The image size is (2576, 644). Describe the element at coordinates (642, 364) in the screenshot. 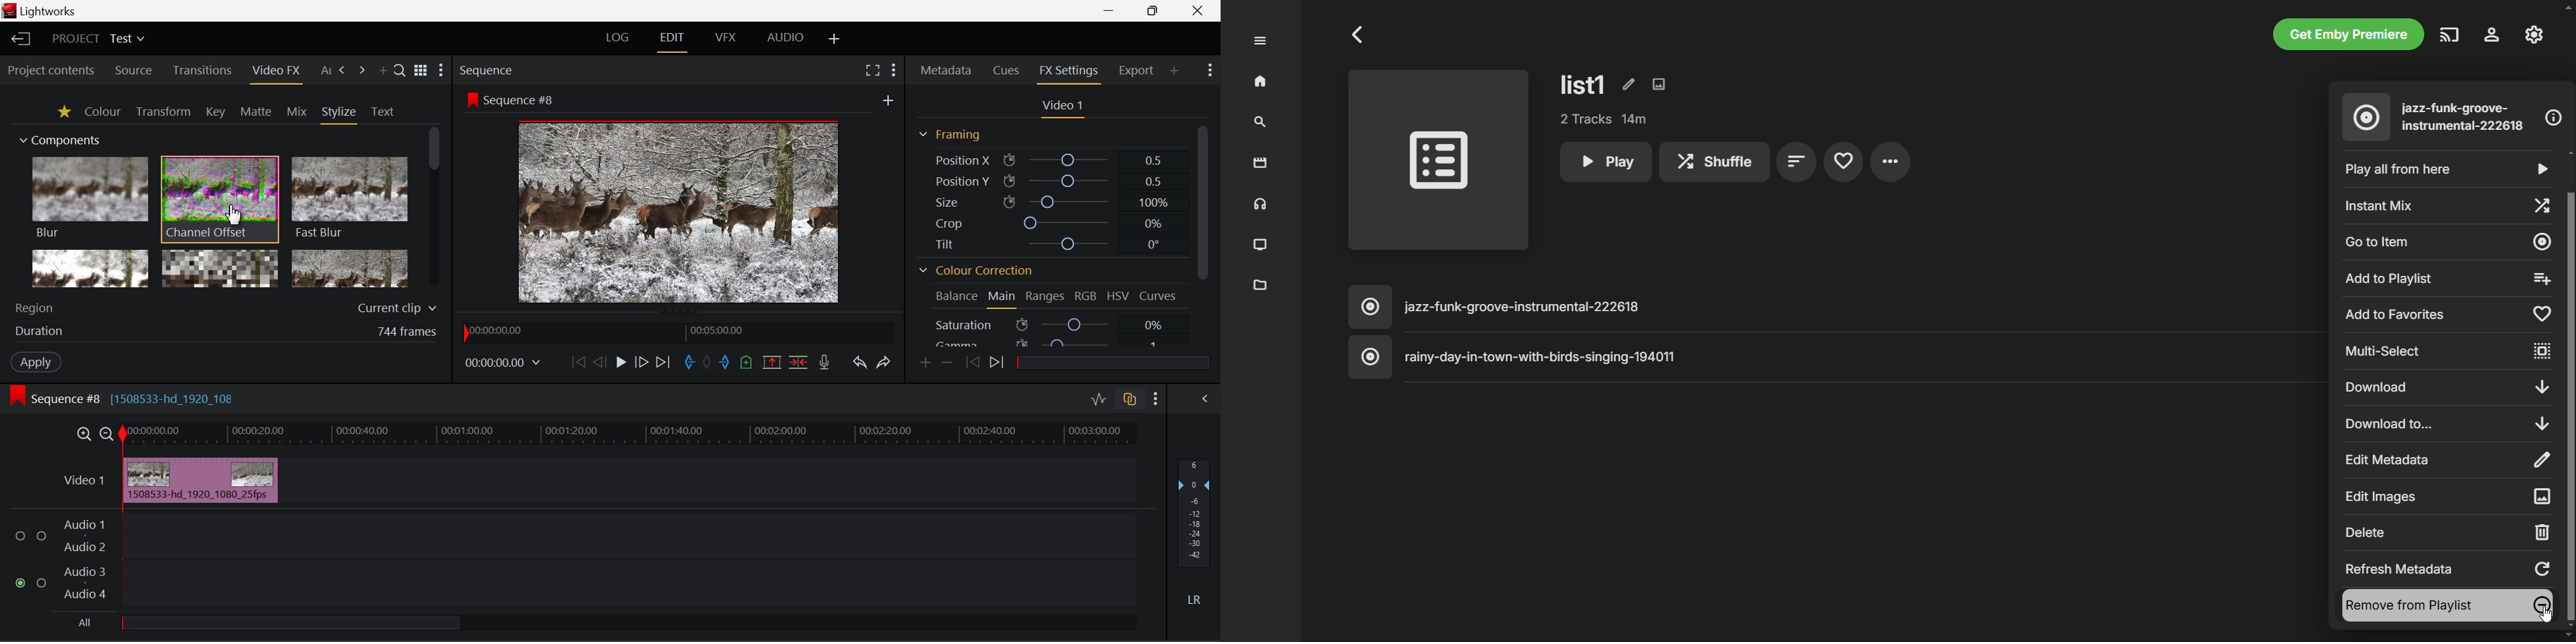

I see `Go Forward` at that location.